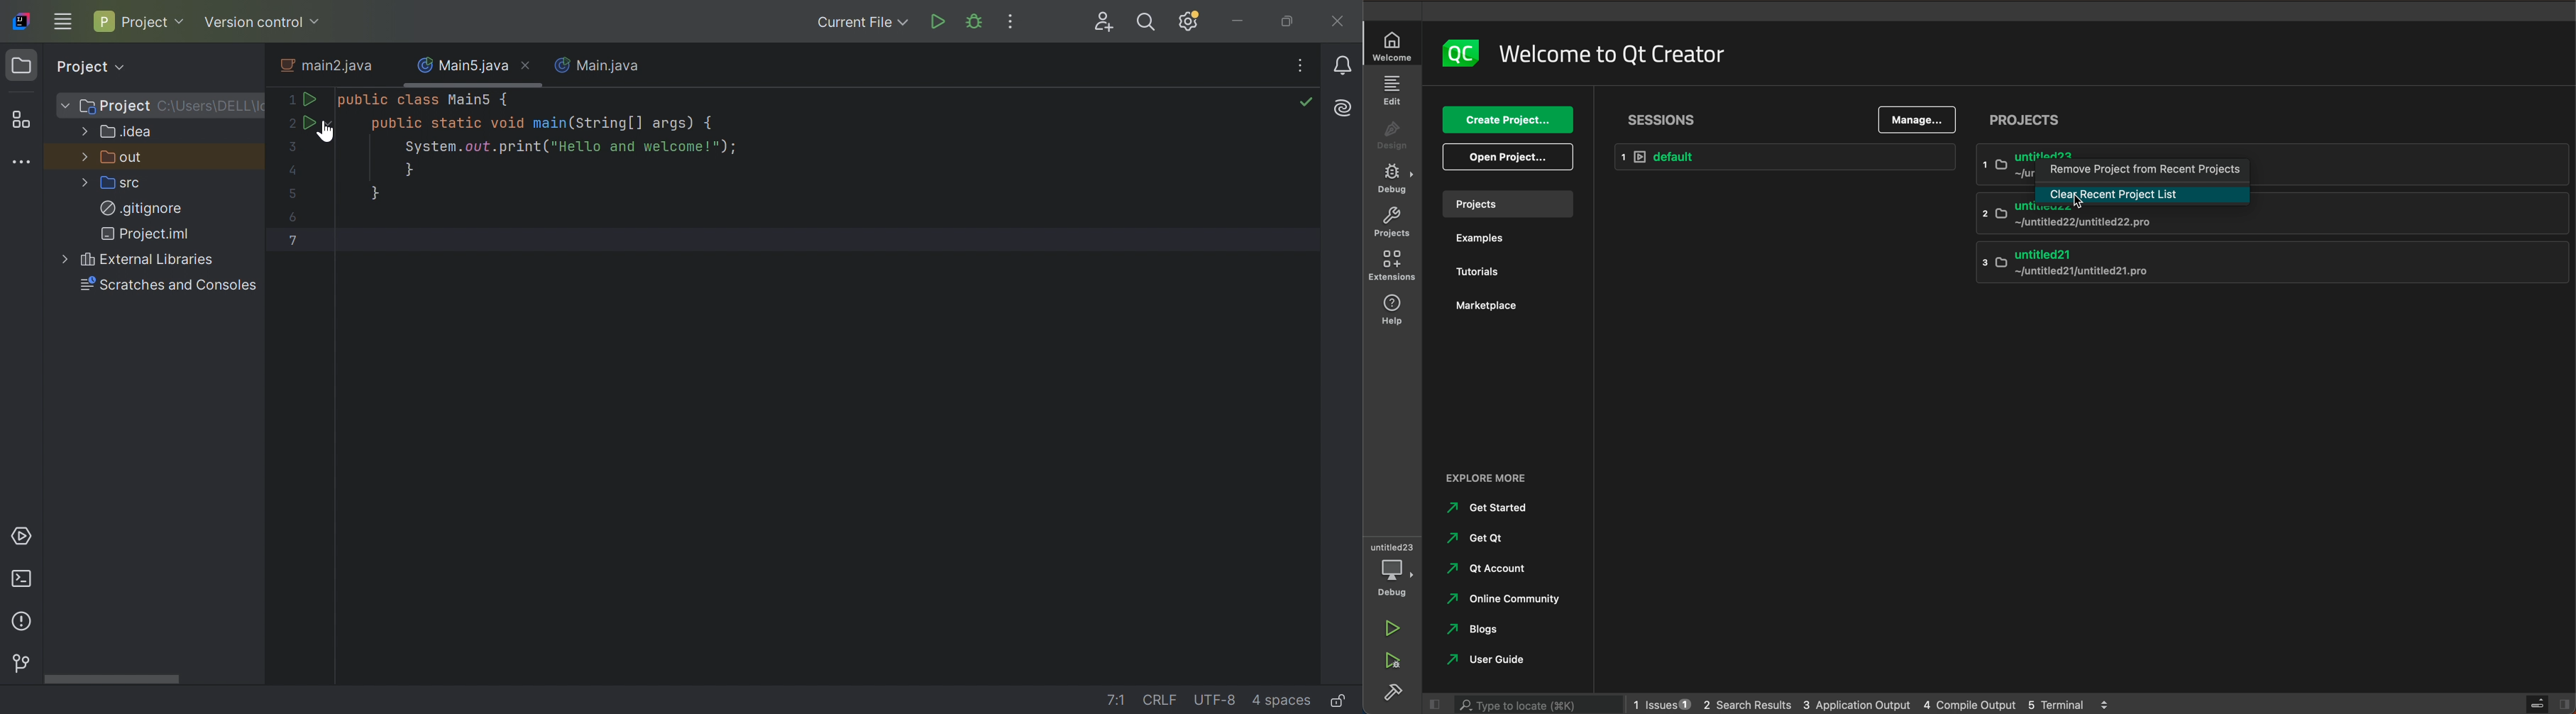 The image size is (2576, 728). What do you see at coordinates (1393, 47) in the screenshot?
I see `welcome` at bounding box center [1393, 47].